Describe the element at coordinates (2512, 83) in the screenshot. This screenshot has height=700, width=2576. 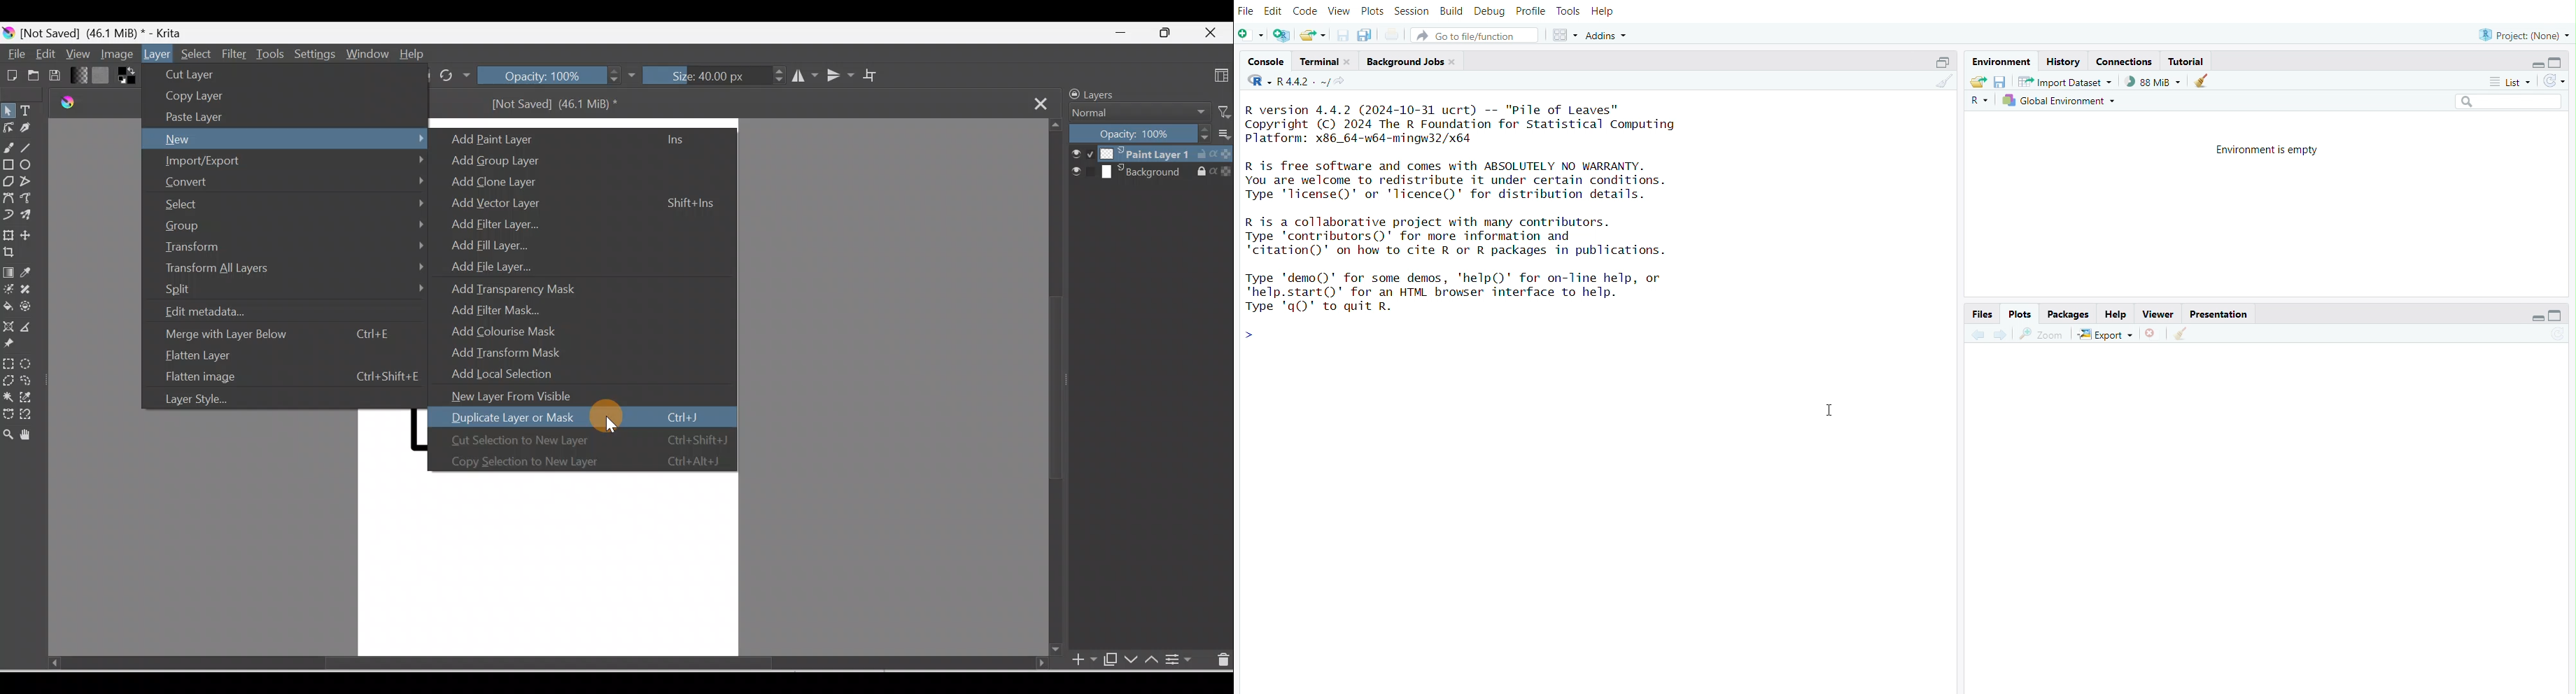
I see `list` at that location.